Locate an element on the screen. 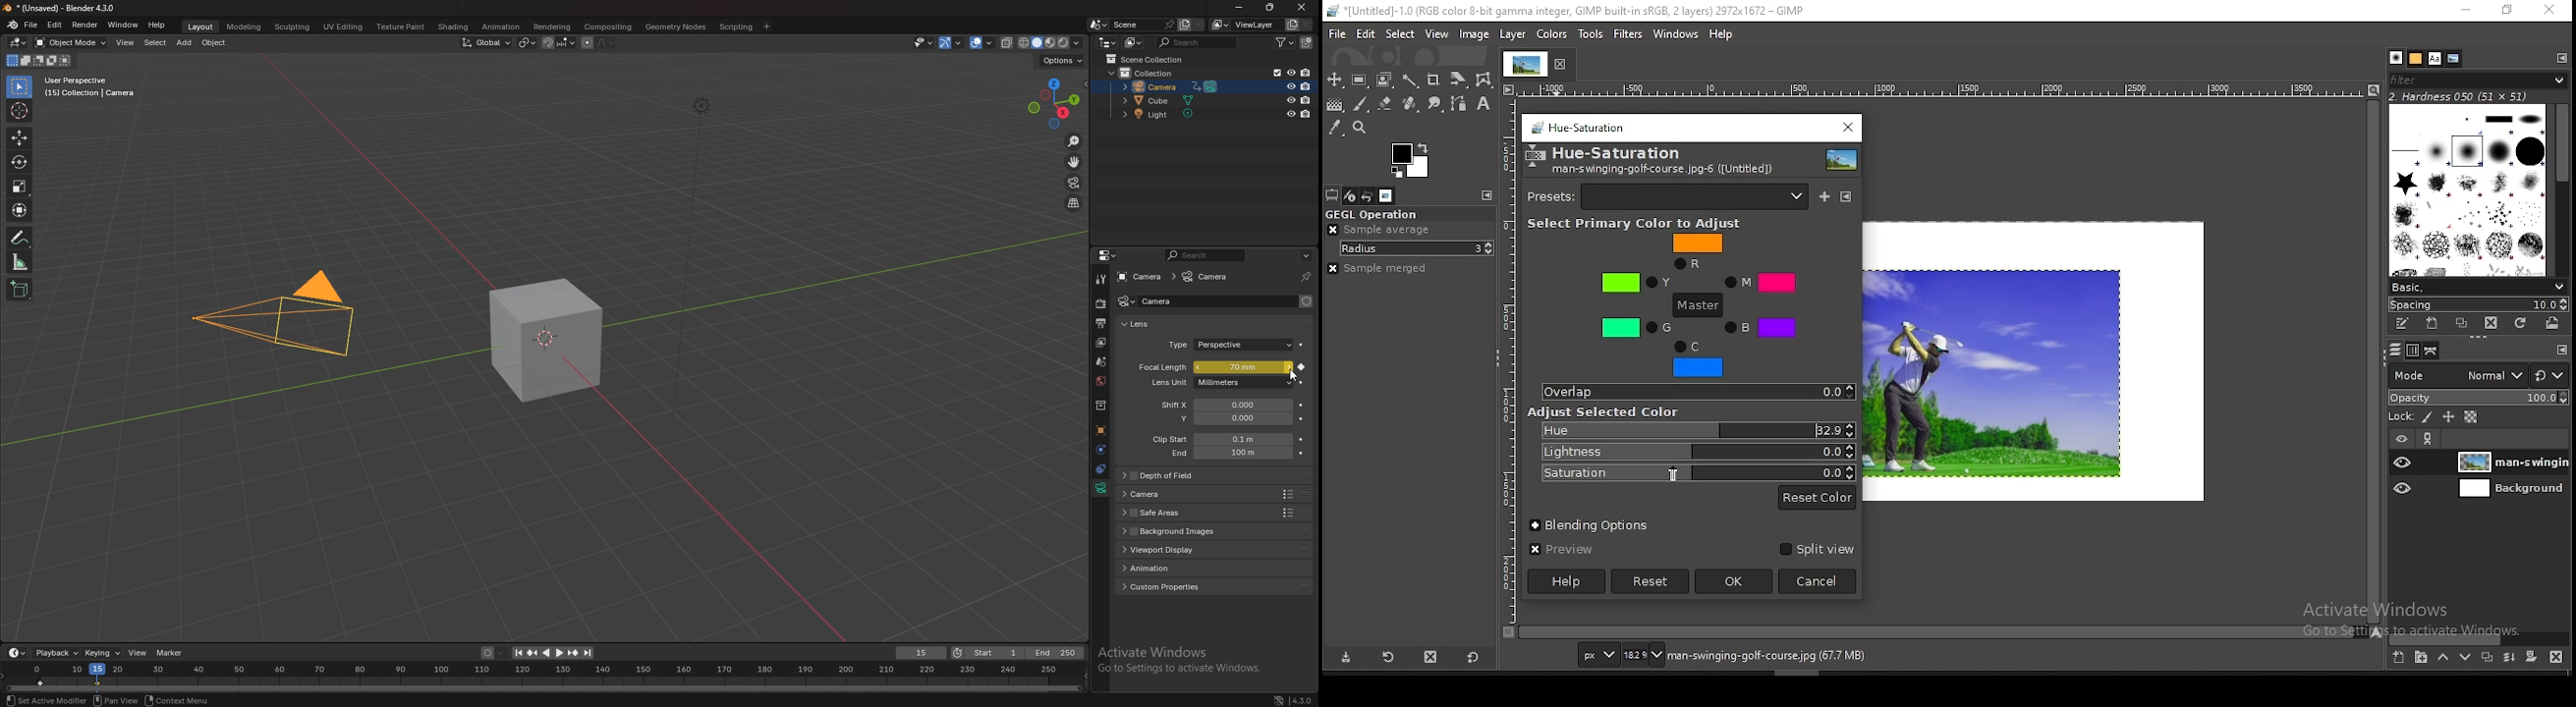 Image resolution: width=2576 pixels, height=728 pixels. camera is located at coordinates (1140, 277).